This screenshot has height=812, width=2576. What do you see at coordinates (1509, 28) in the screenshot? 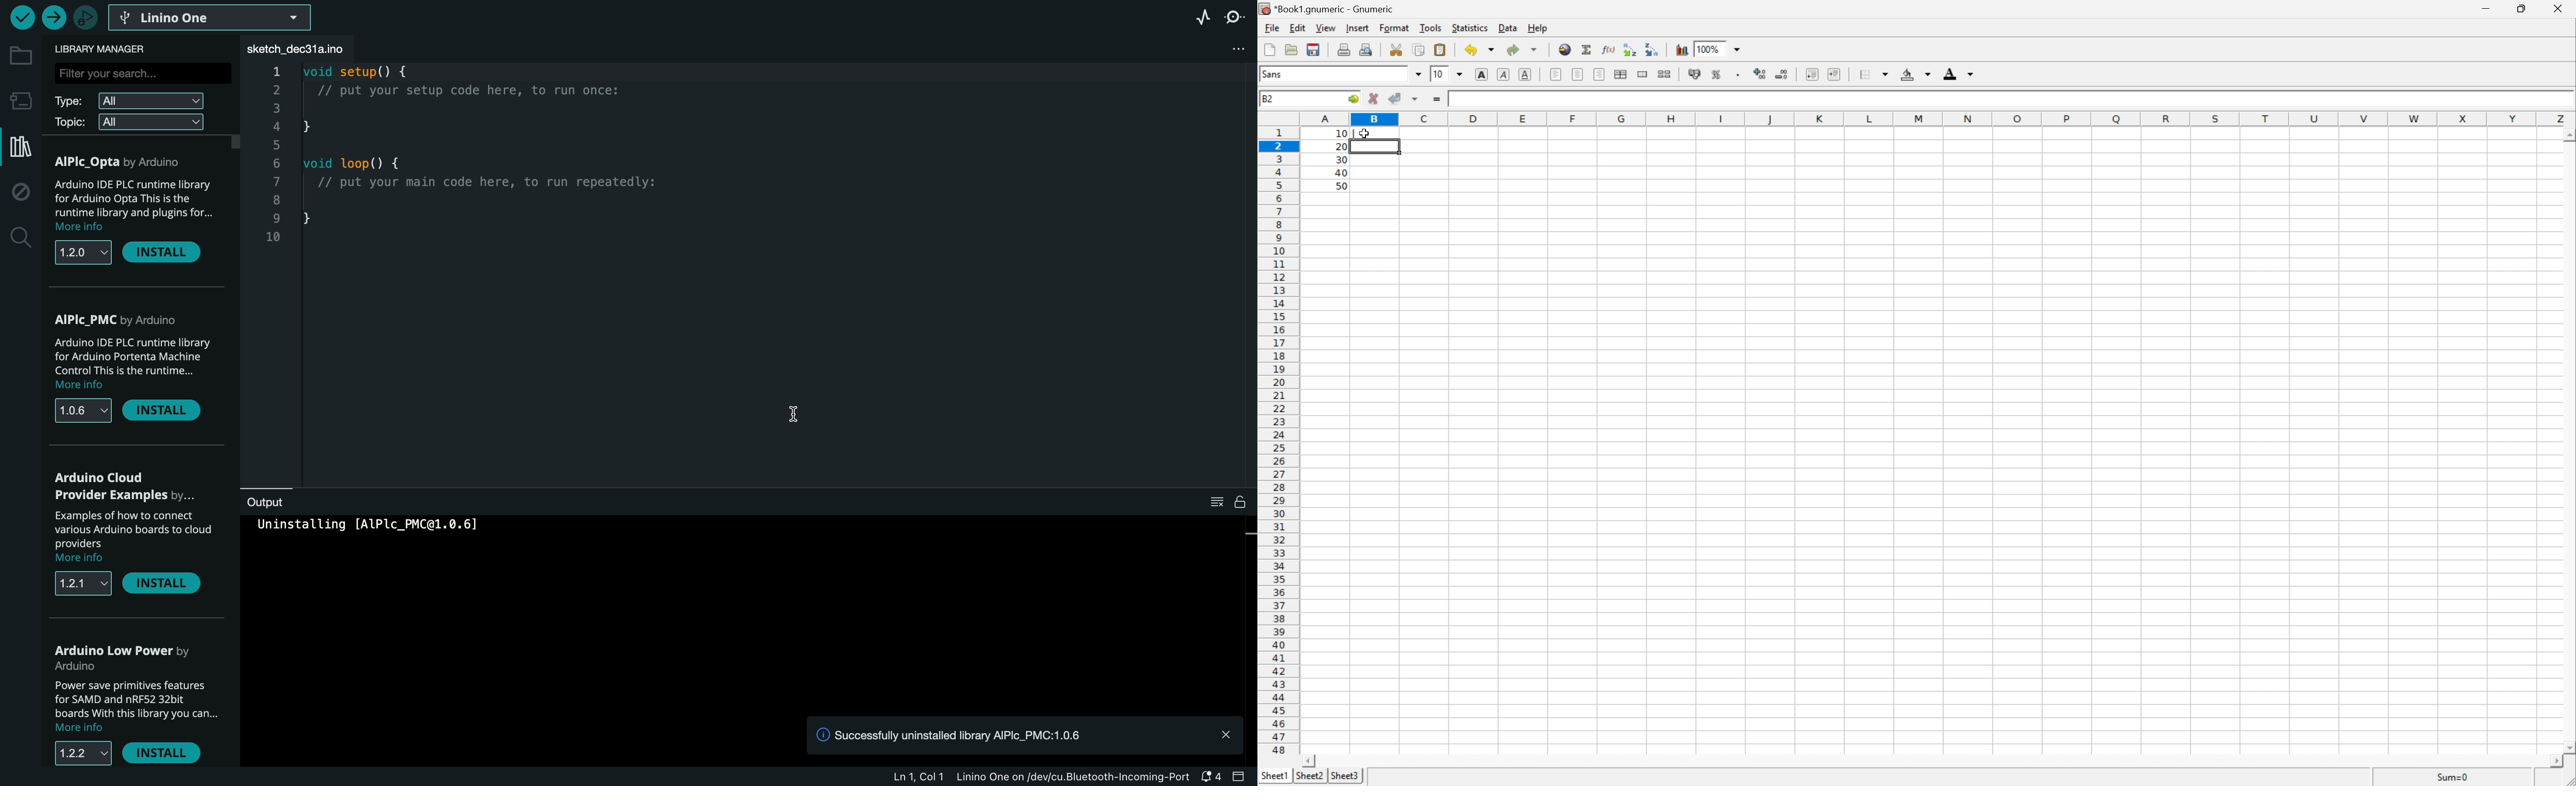
I see `Data` at bounding box center [1509, 28].